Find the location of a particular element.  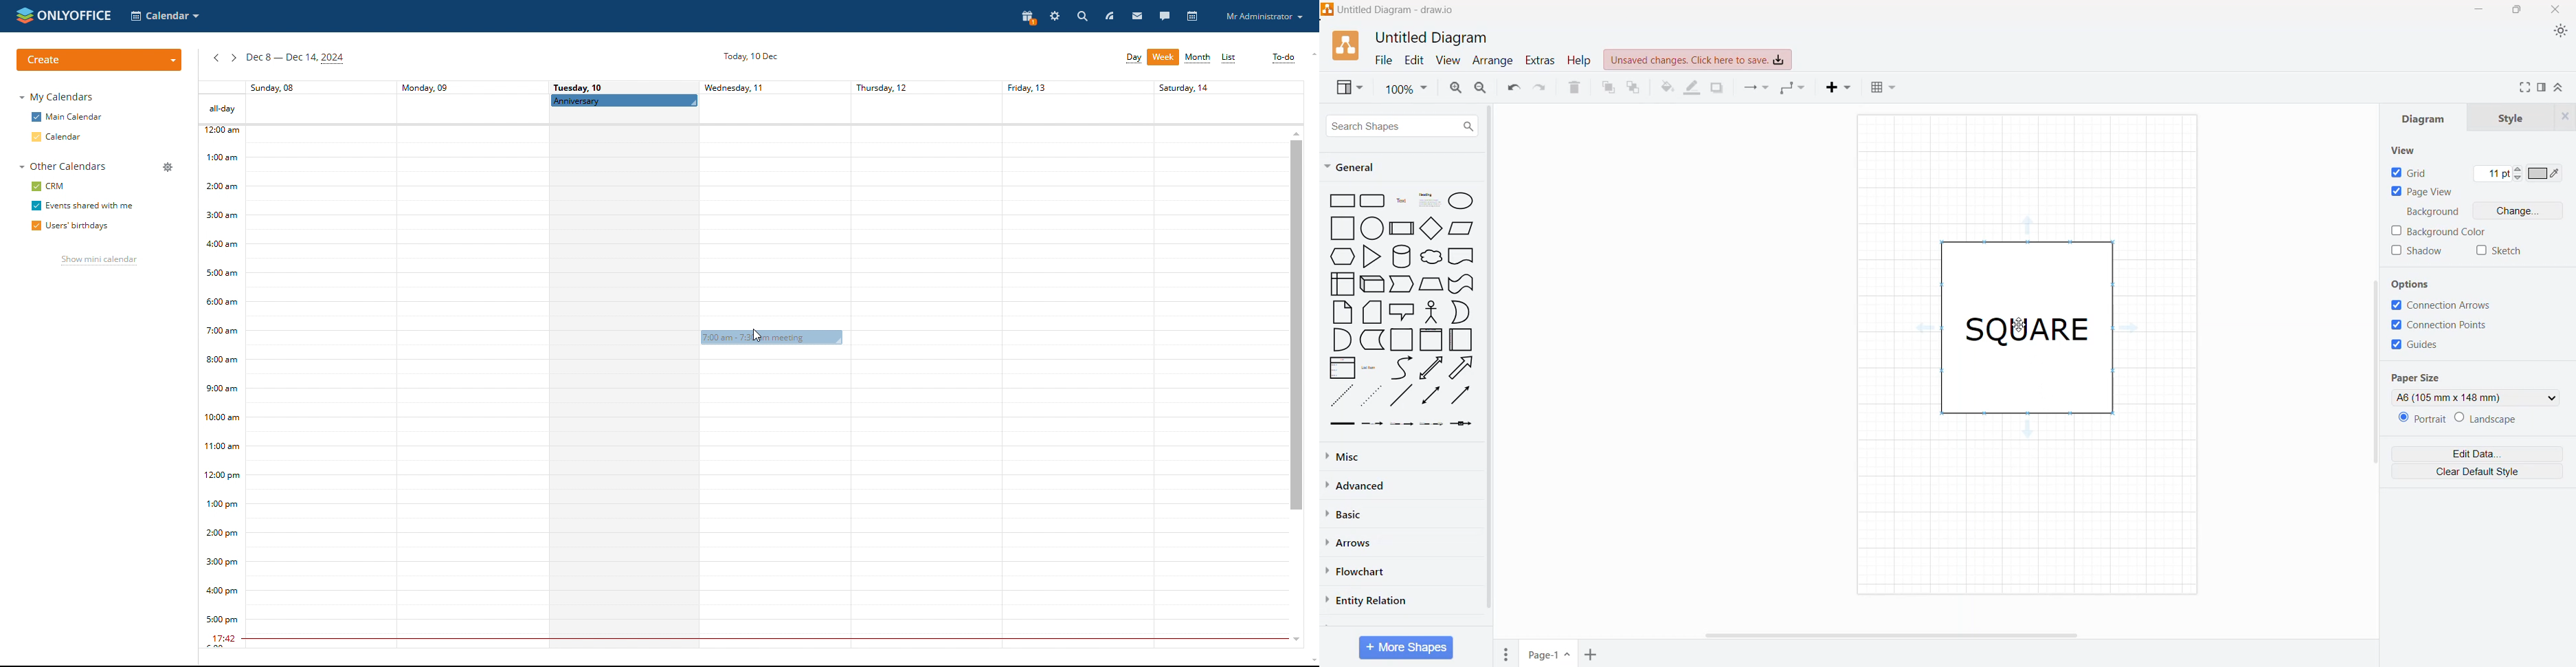

Zoom Out is located at coordinates (1481, 88).